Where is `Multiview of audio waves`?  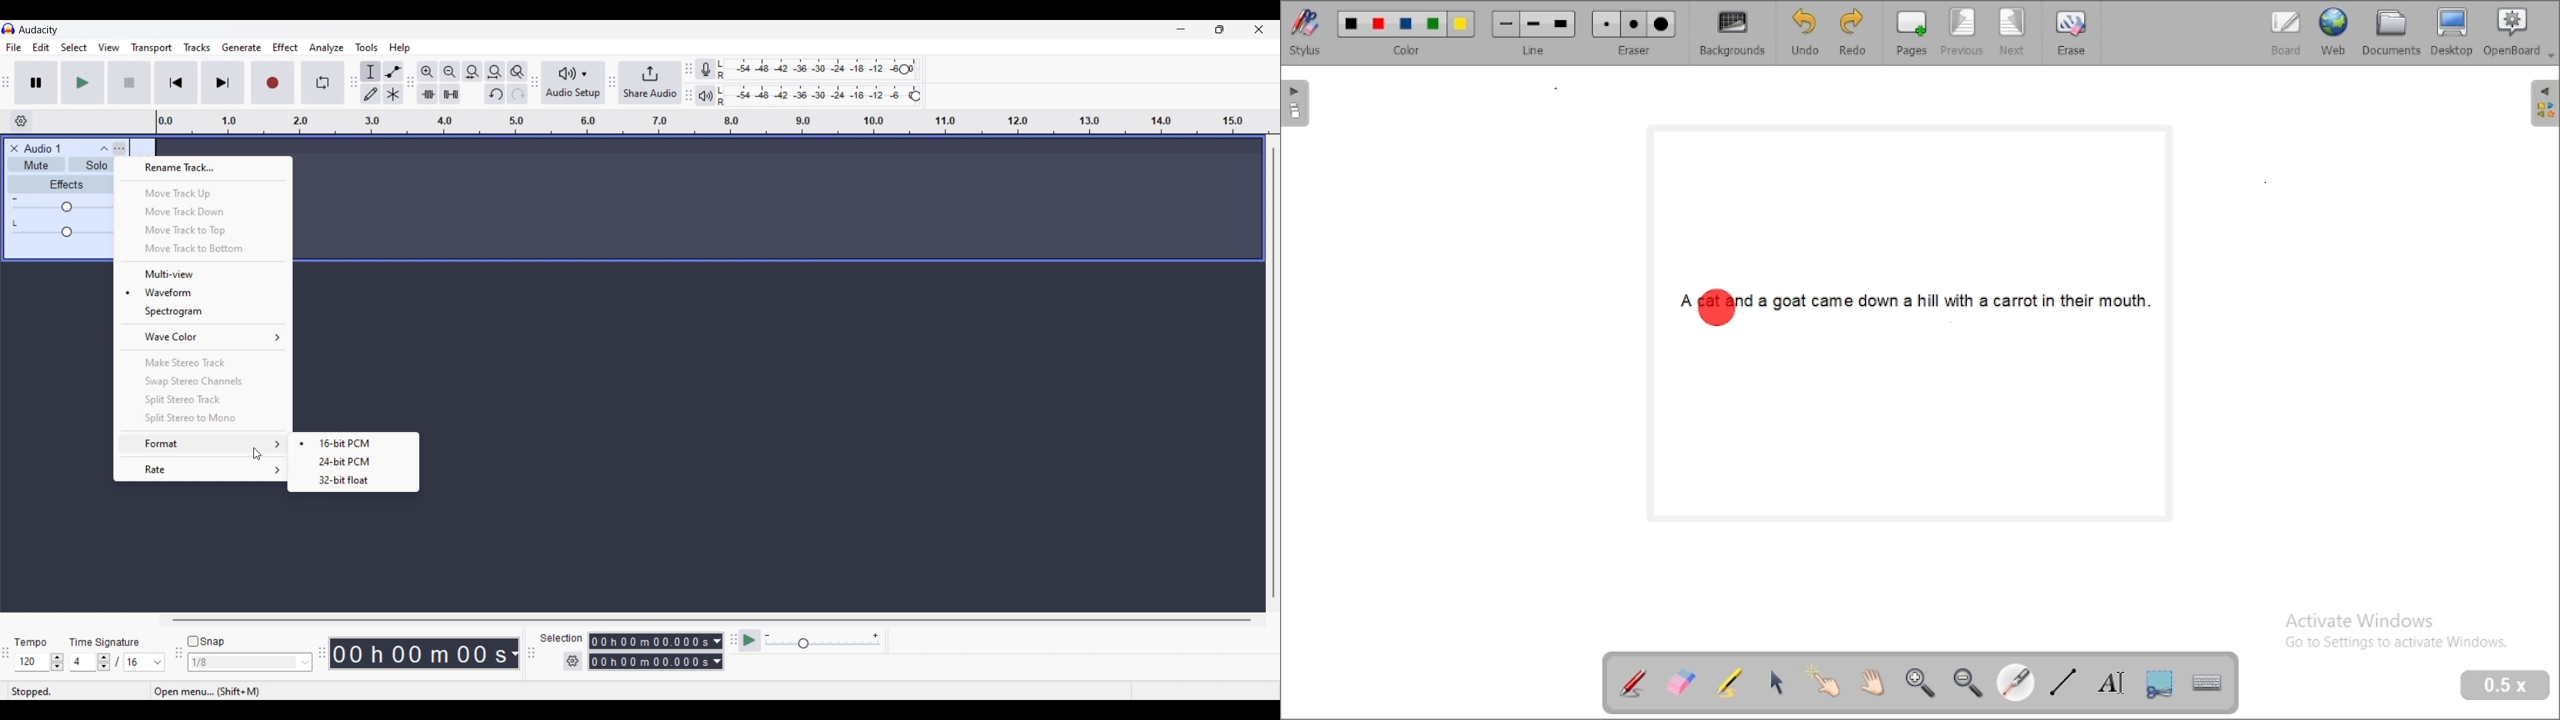 Multiview of audio waves is located at coordinates (204, 274).